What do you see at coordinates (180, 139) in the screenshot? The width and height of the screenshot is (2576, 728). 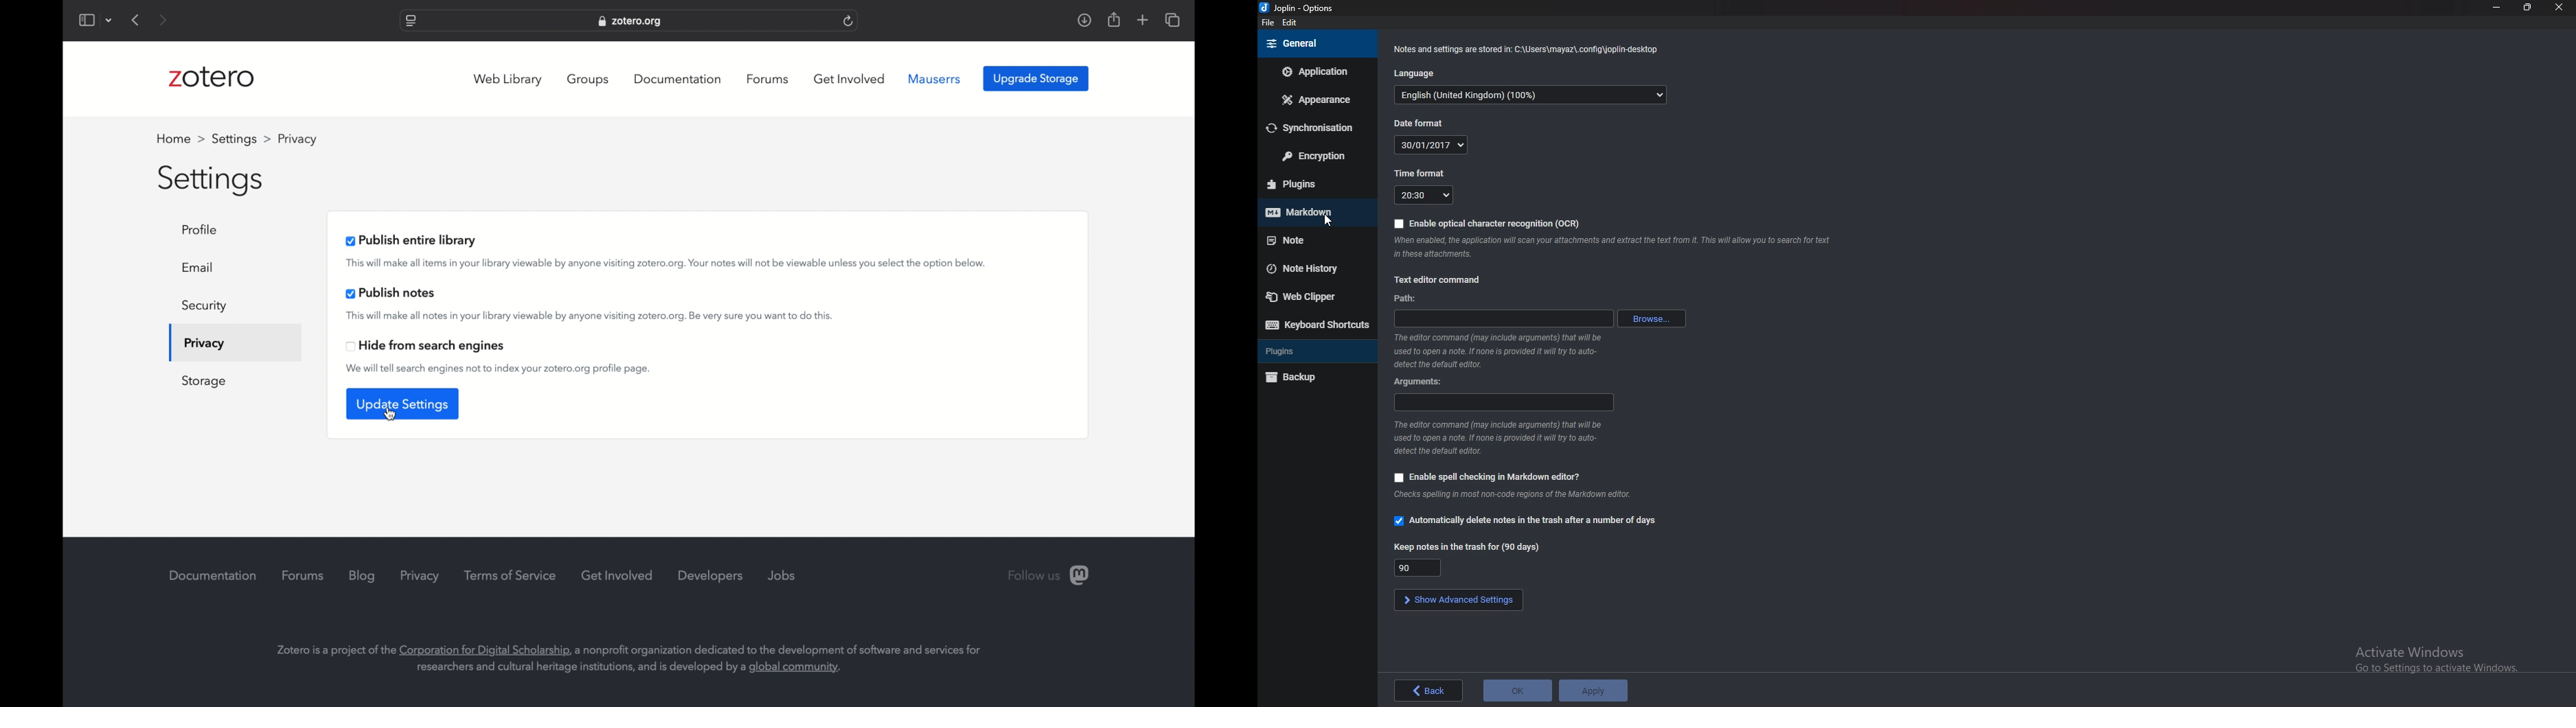 I see `home` at bounding box center [180, 139].